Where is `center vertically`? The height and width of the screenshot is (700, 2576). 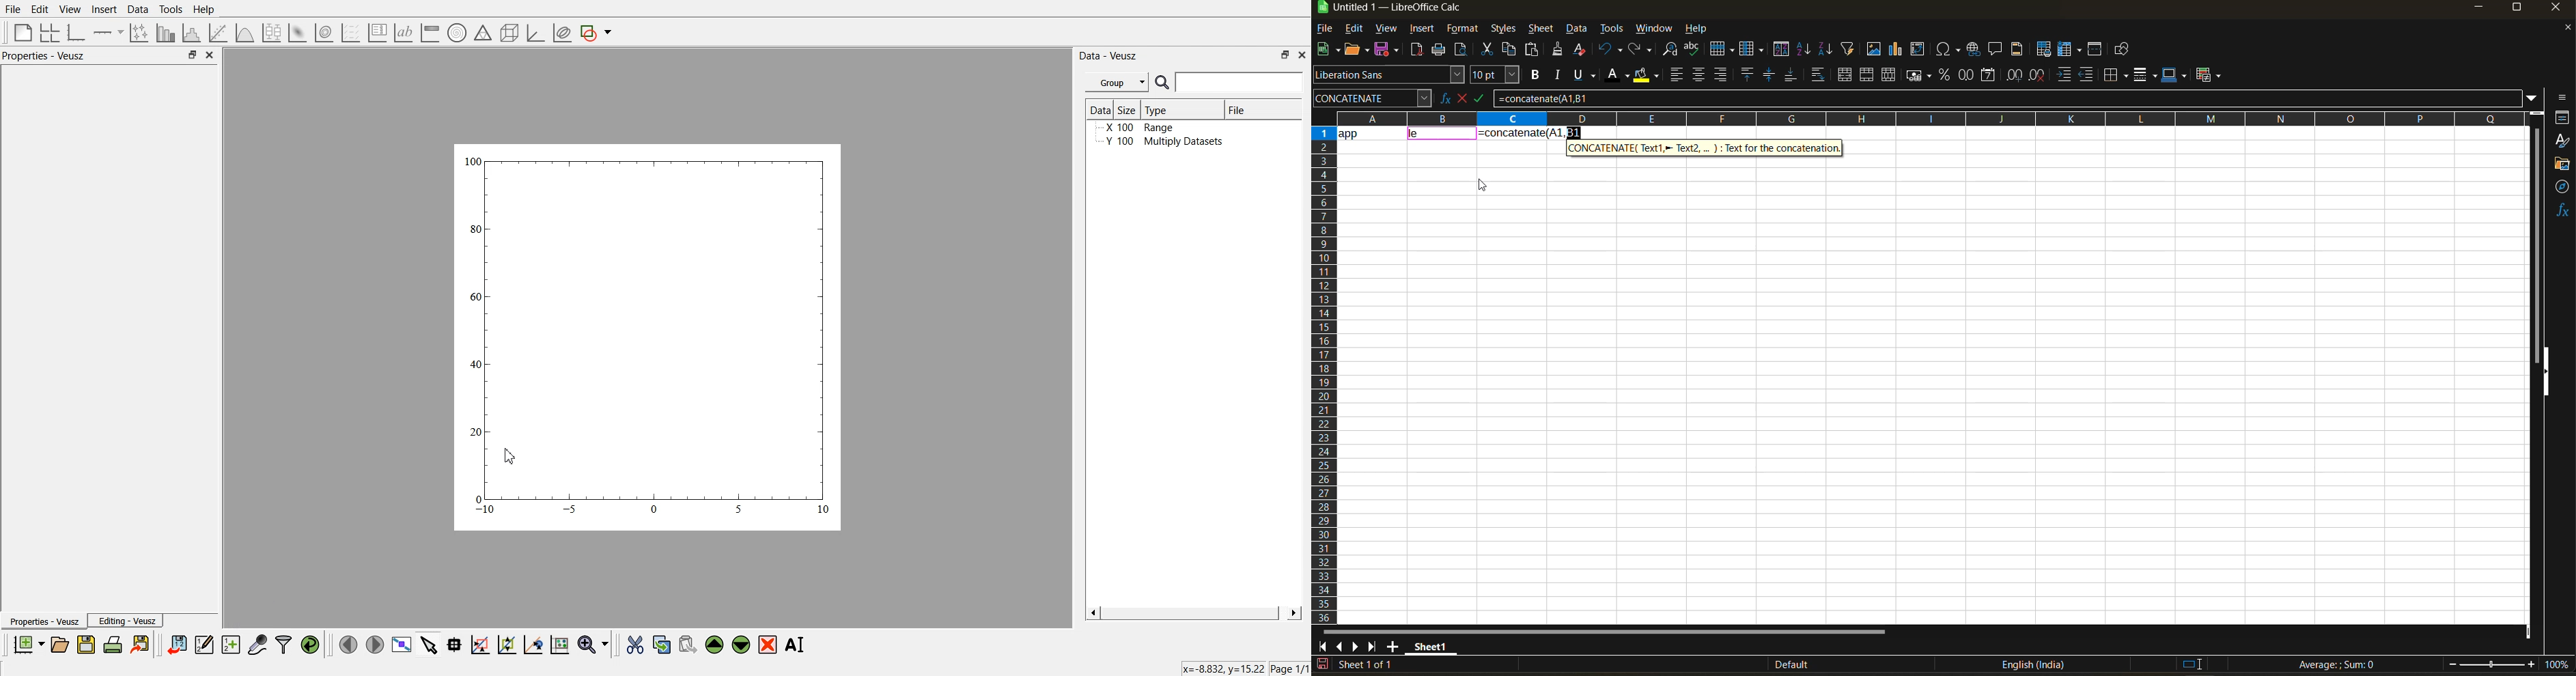 center vertically is located at coordinates (1769, 75).